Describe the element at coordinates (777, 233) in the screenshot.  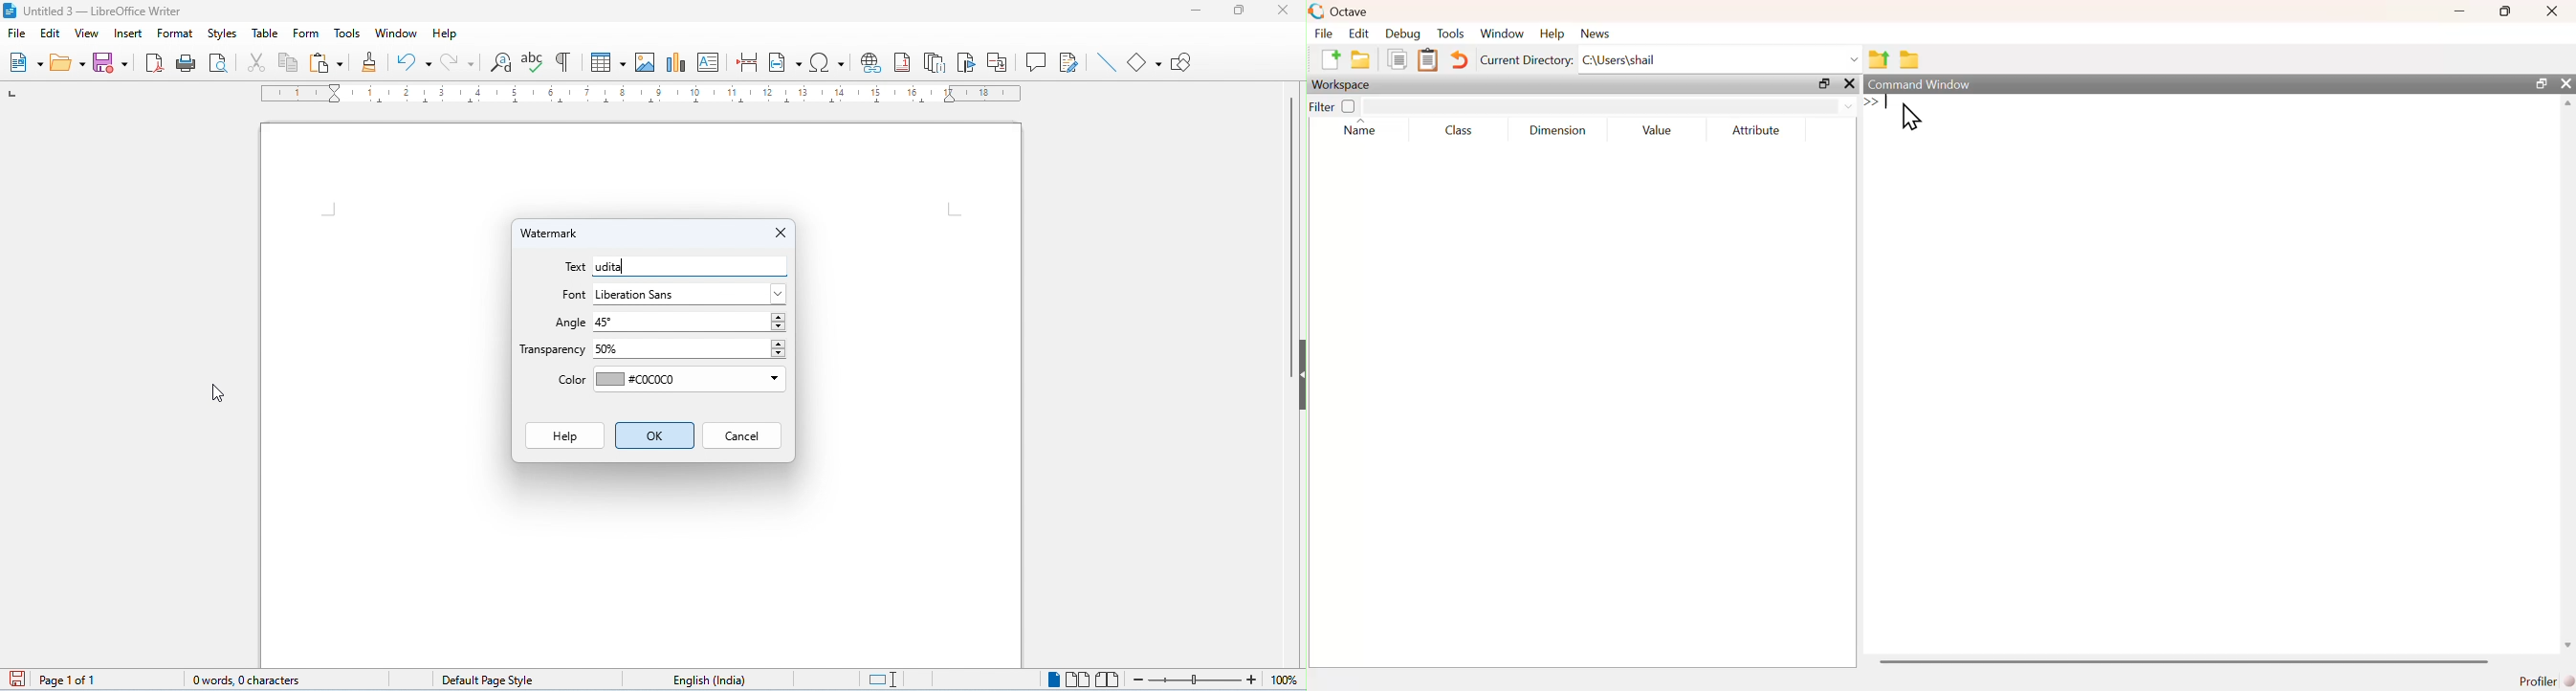
I see `close` at that location.